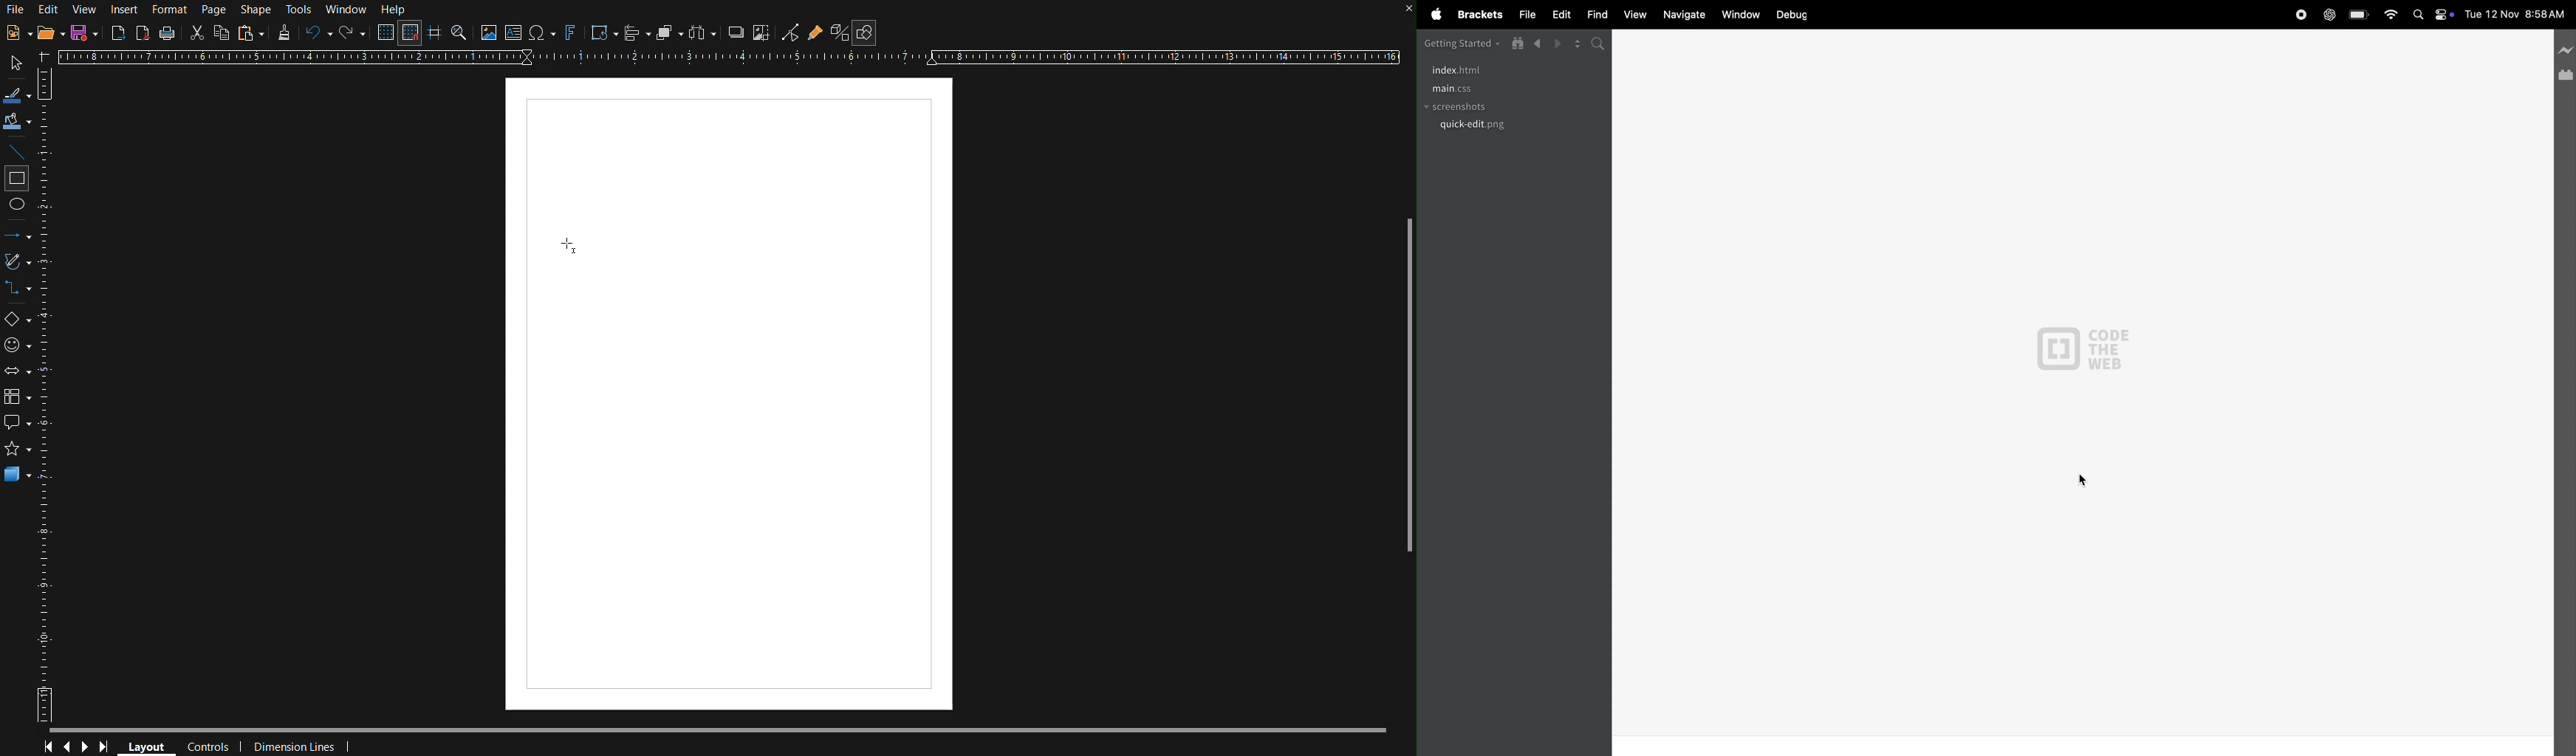 The height and width of the screenshot is (756, 2576). What do you see at coordinates (815, 32) in the screenshot?
I see `Show Gluepoints` at bounding box center [815, 32].